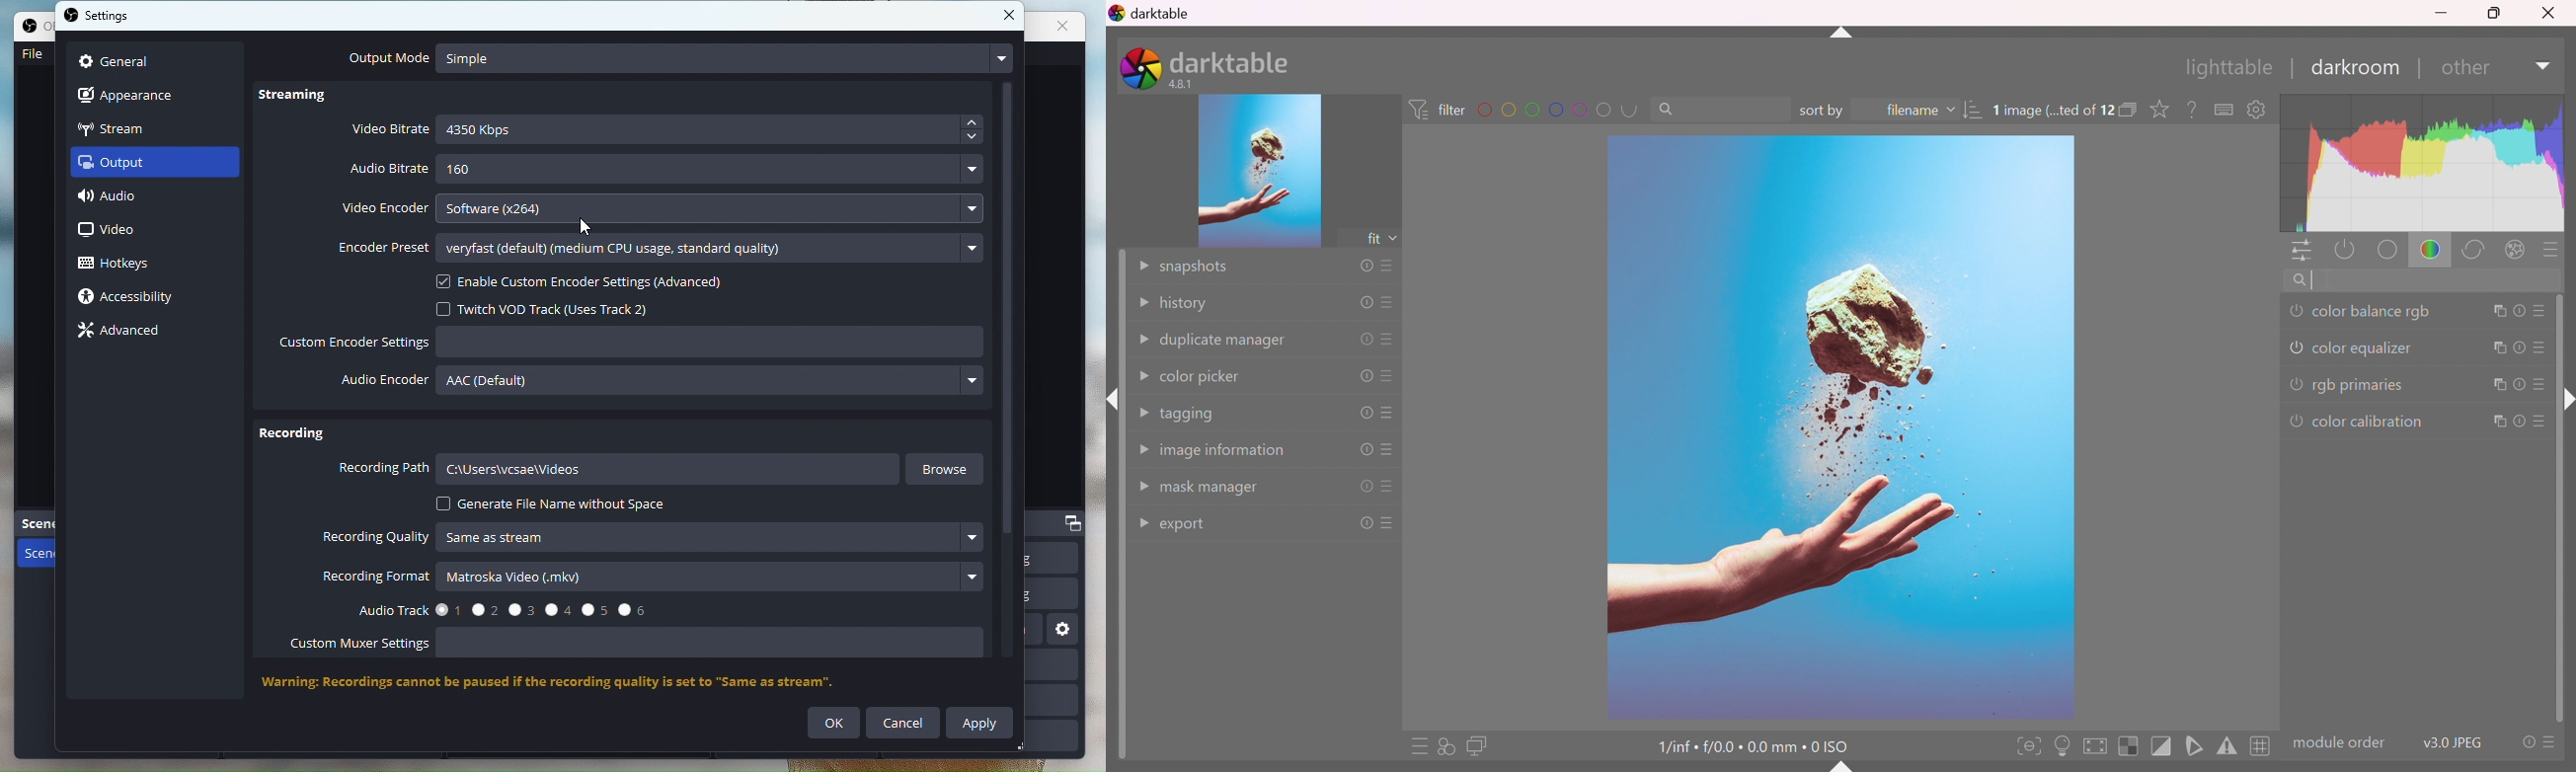 The width and height of the screenshot is (2576, 784). Describe the element at coordinates (2542, 383) in the screenshot. I see `presets` at that location.